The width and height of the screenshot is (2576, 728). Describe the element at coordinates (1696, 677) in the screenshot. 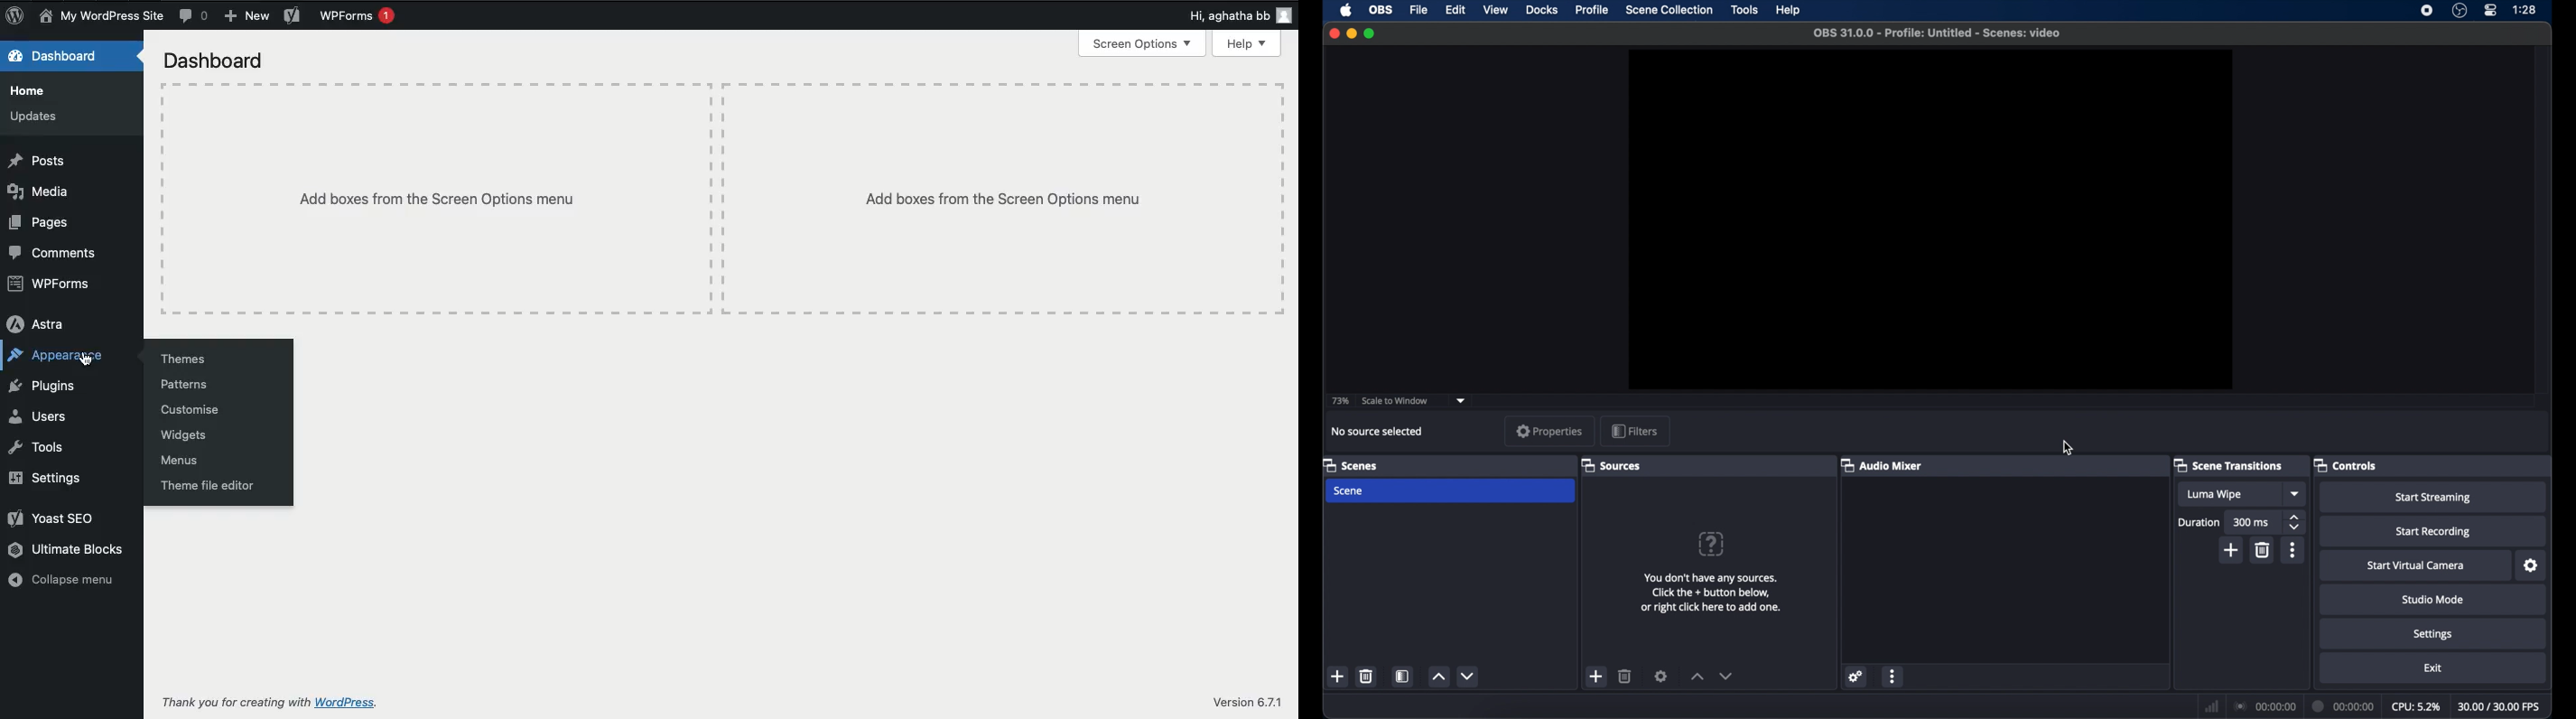

I see `increment` at that location.